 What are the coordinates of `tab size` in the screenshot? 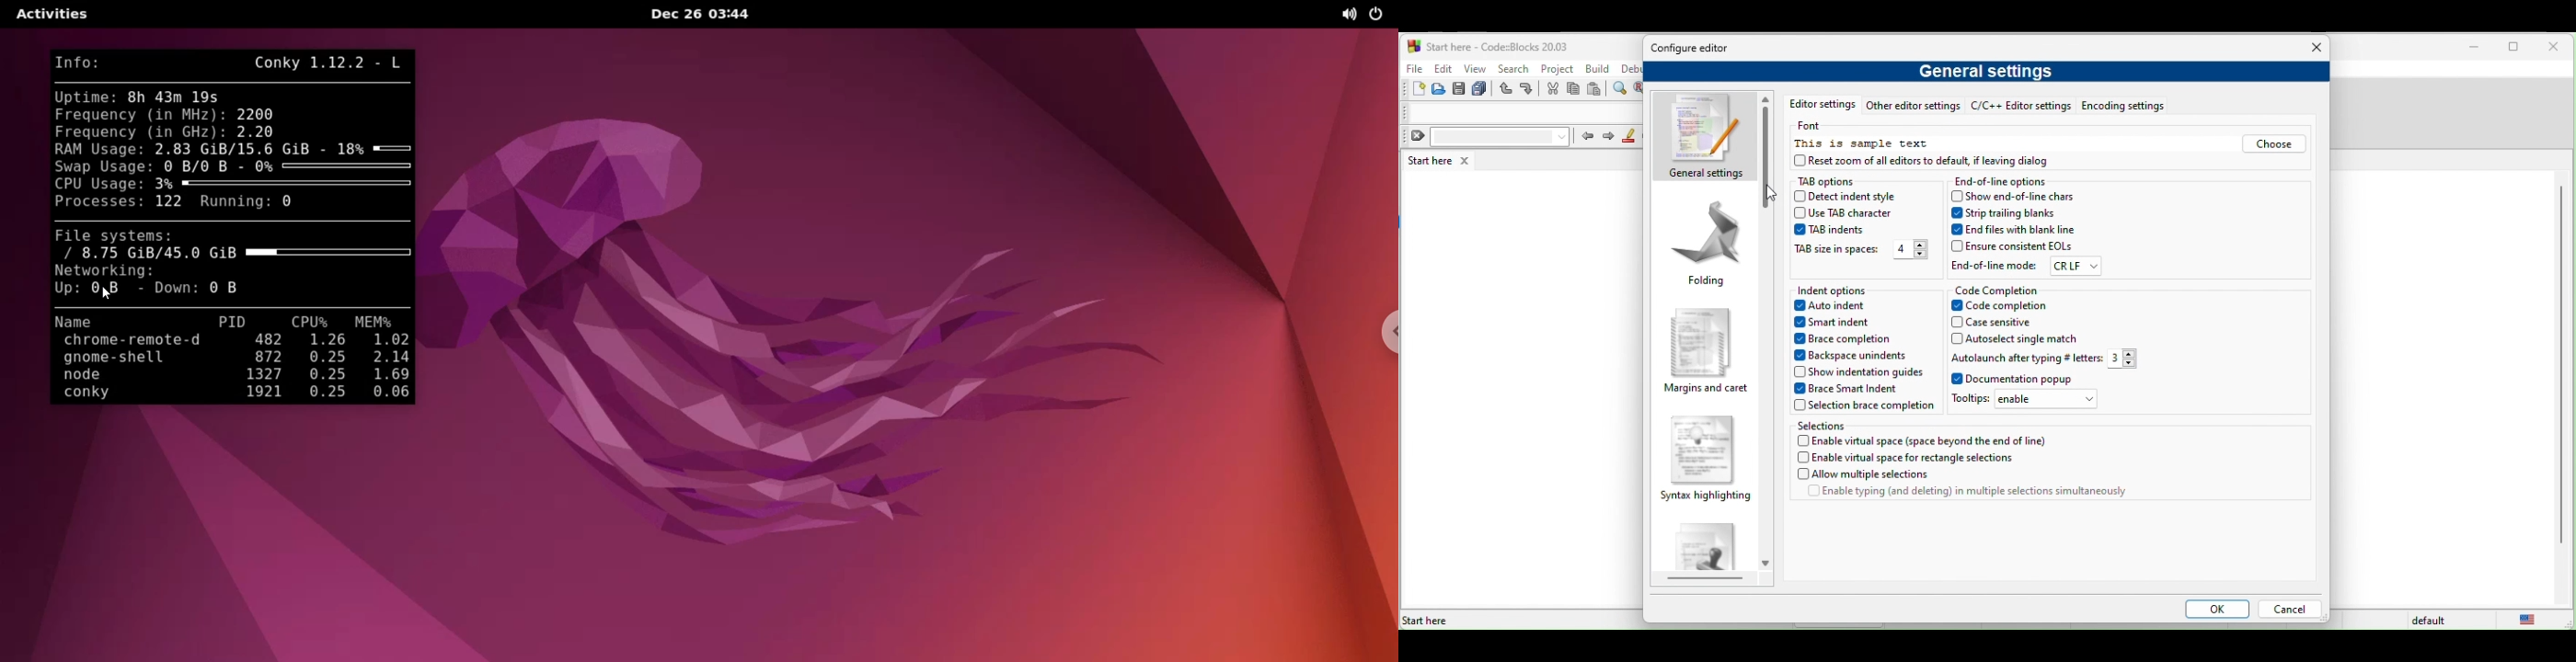 It's located at (1836, 251).